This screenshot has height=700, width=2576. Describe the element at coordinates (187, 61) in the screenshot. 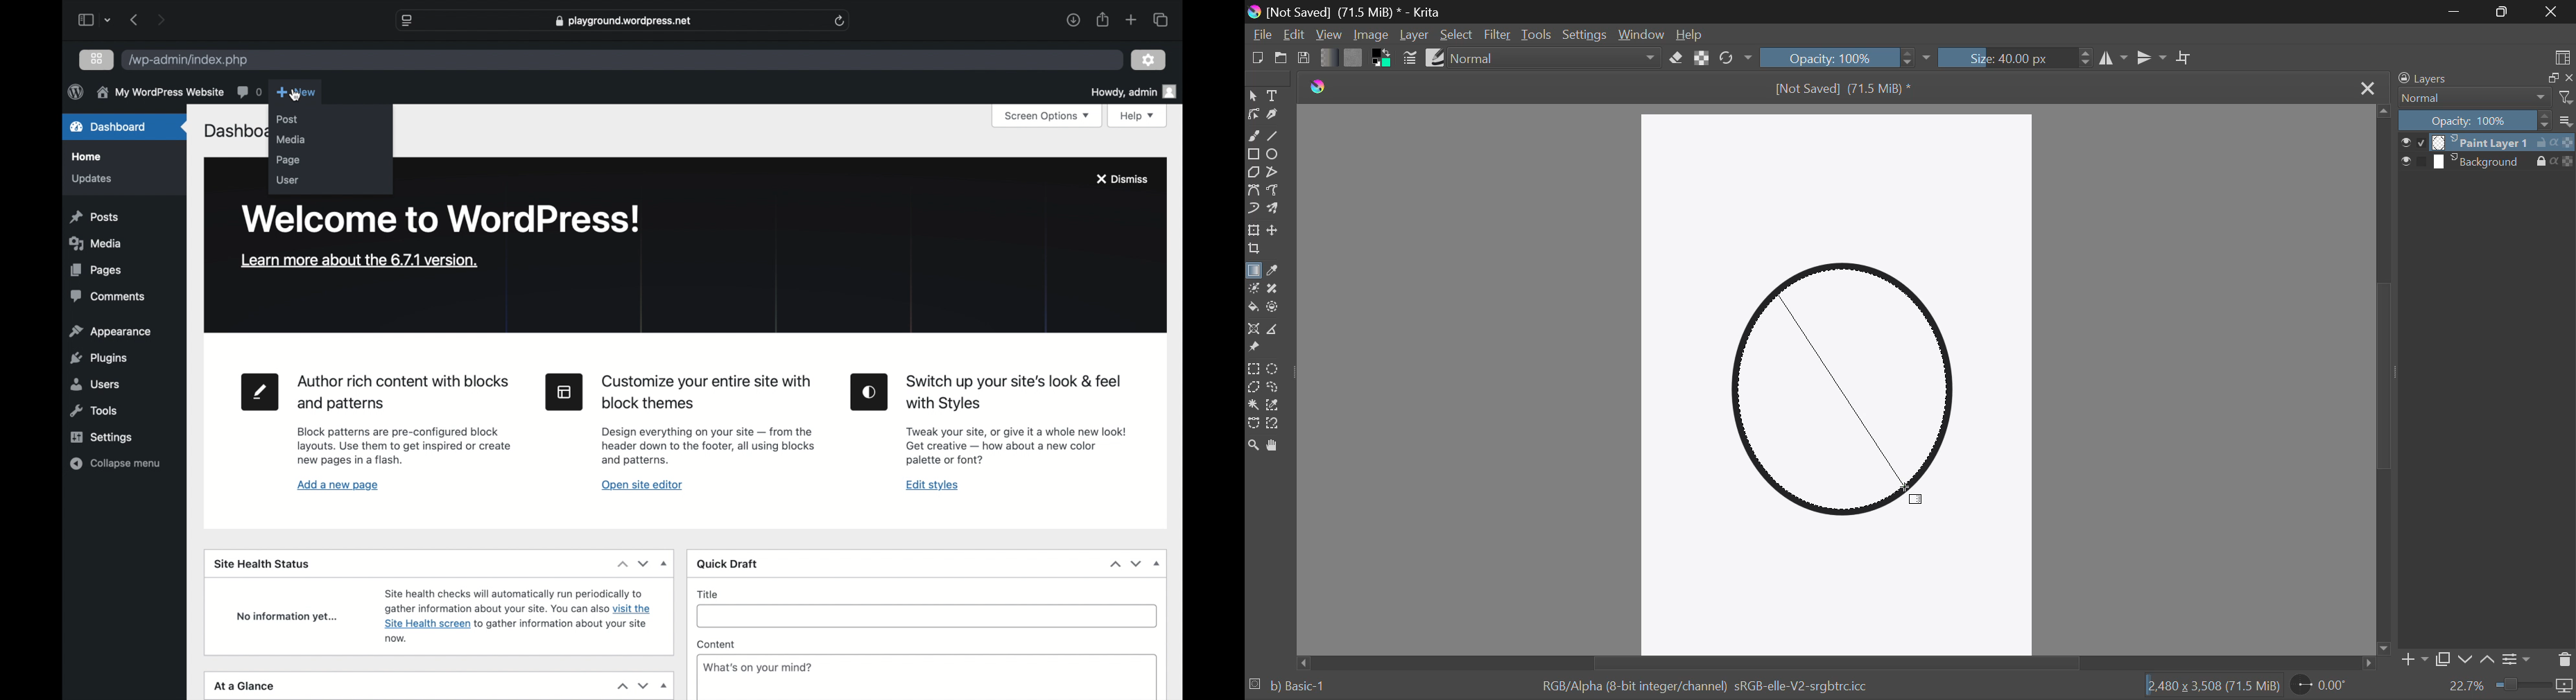

I see `wordpress address` at that location.